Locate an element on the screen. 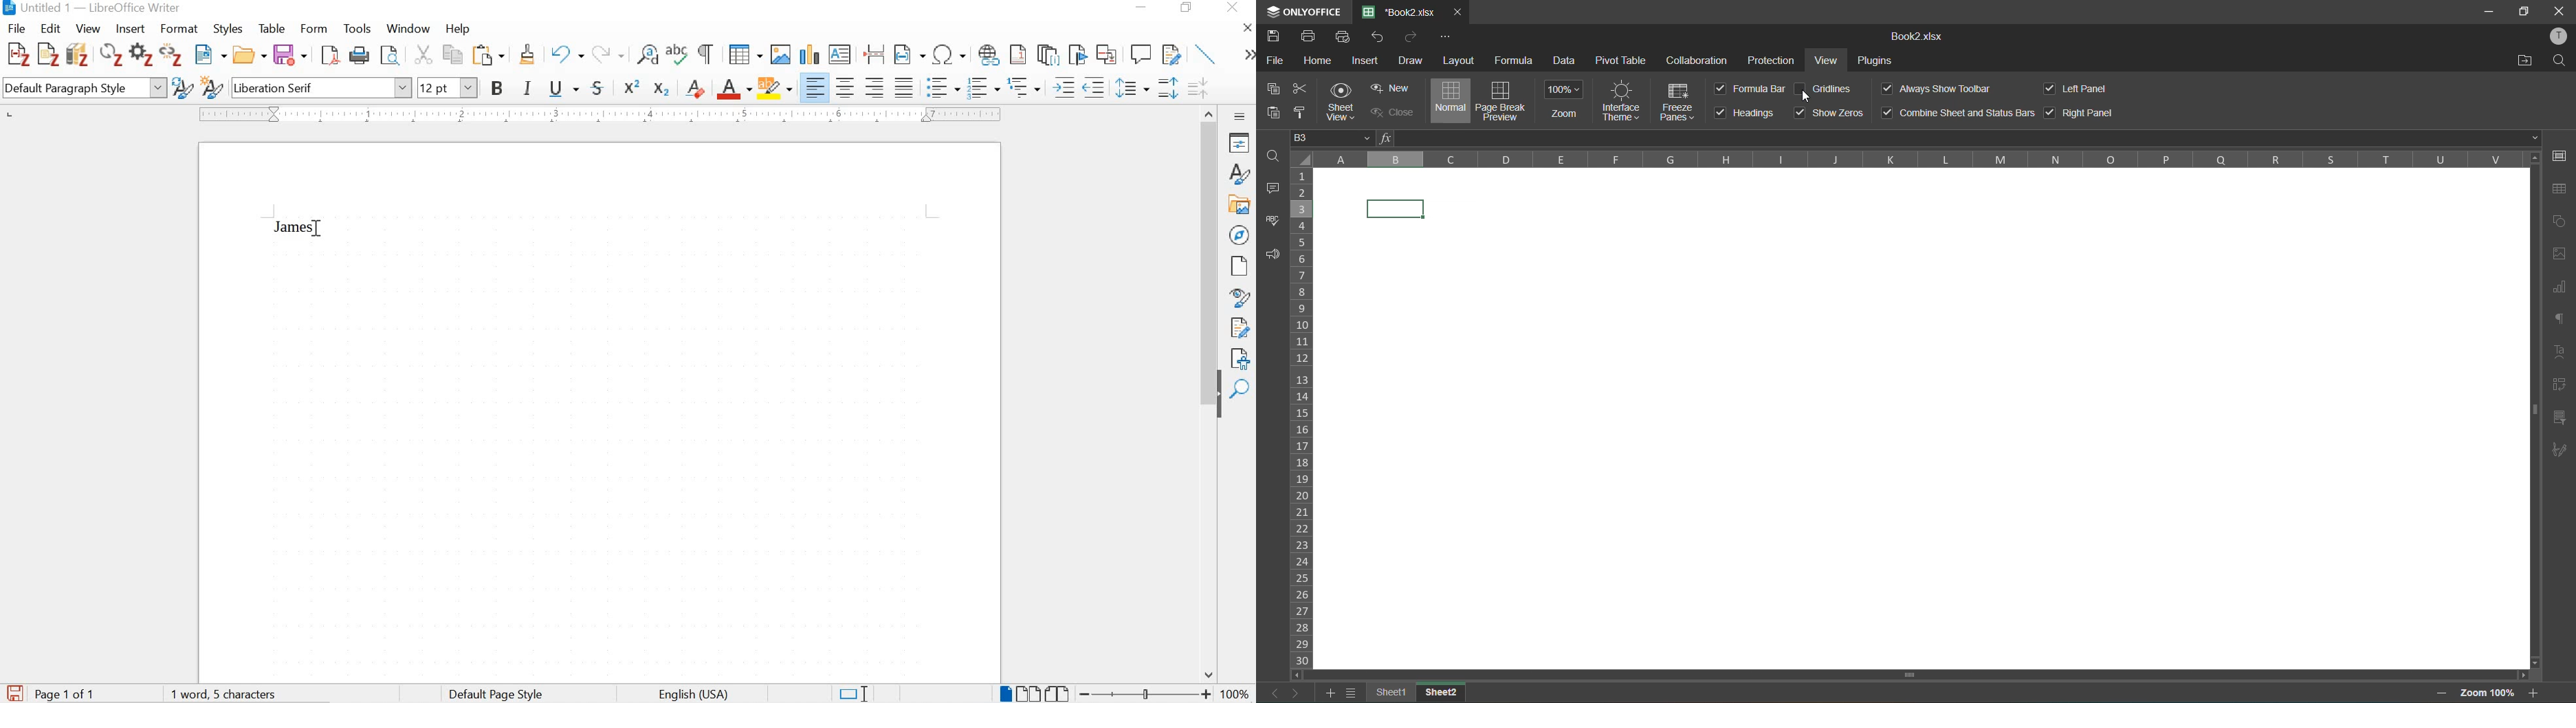  gridline checkbox disabled is located at coordinates (1801, 89).